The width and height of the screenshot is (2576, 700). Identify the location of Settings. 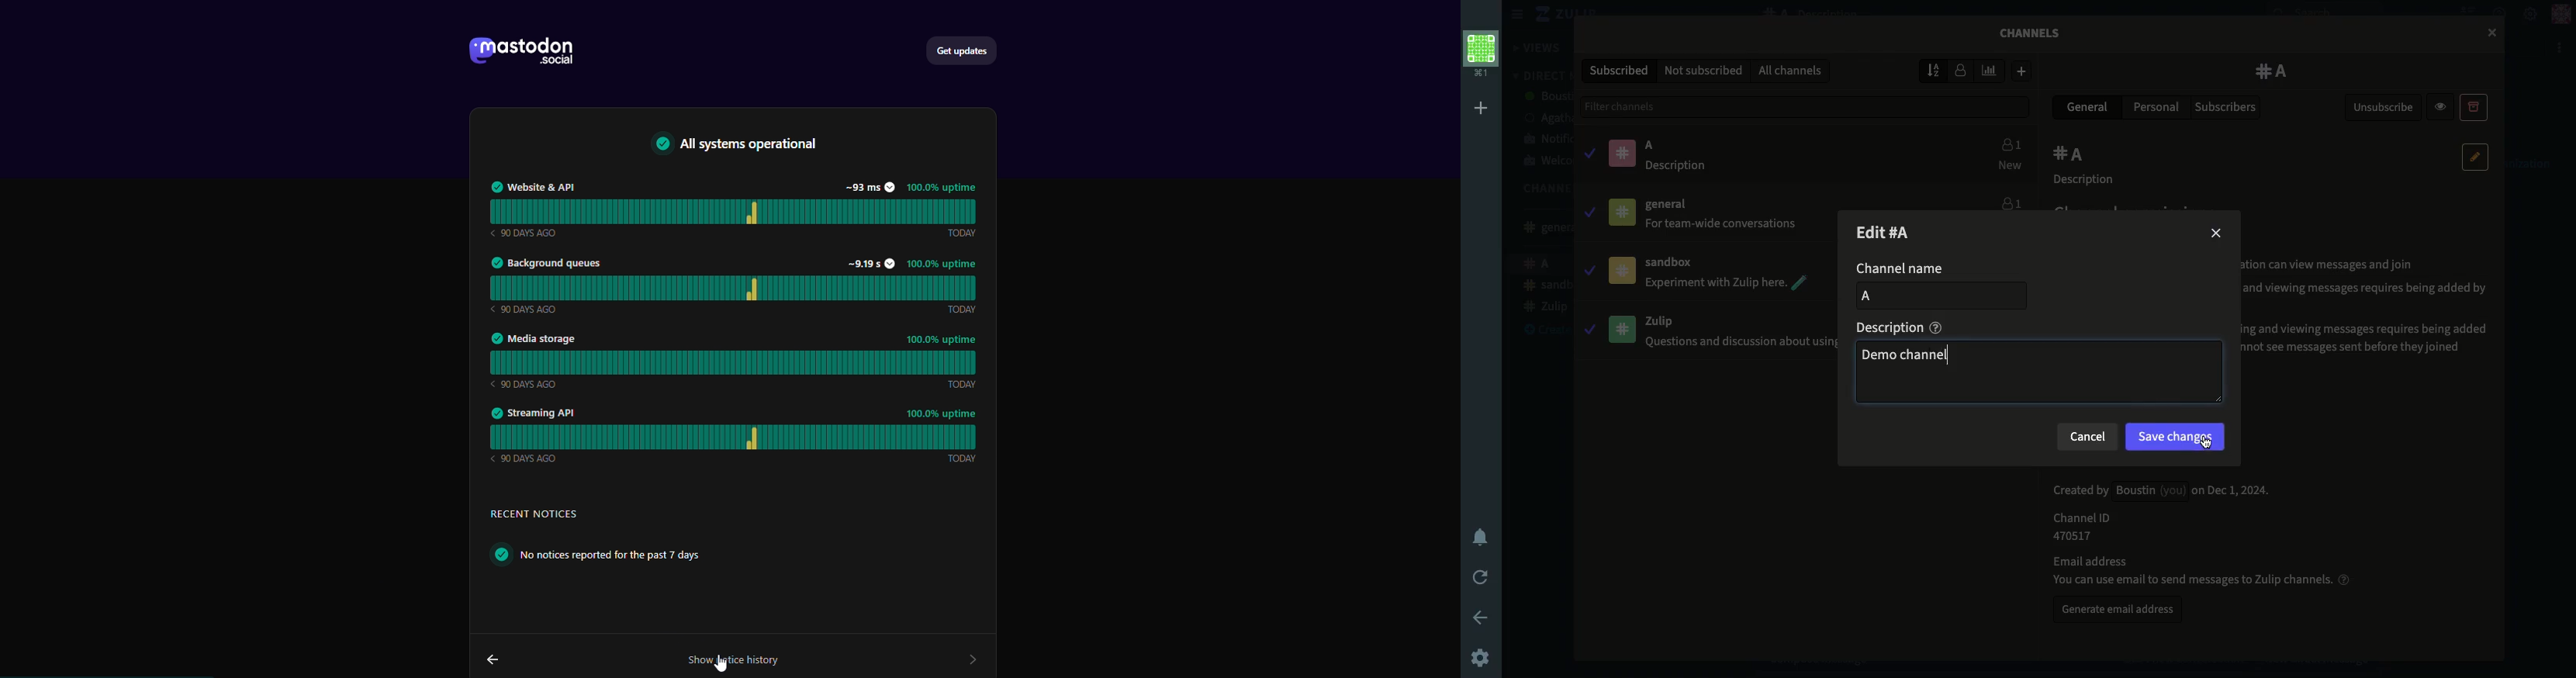
(1481, 659).